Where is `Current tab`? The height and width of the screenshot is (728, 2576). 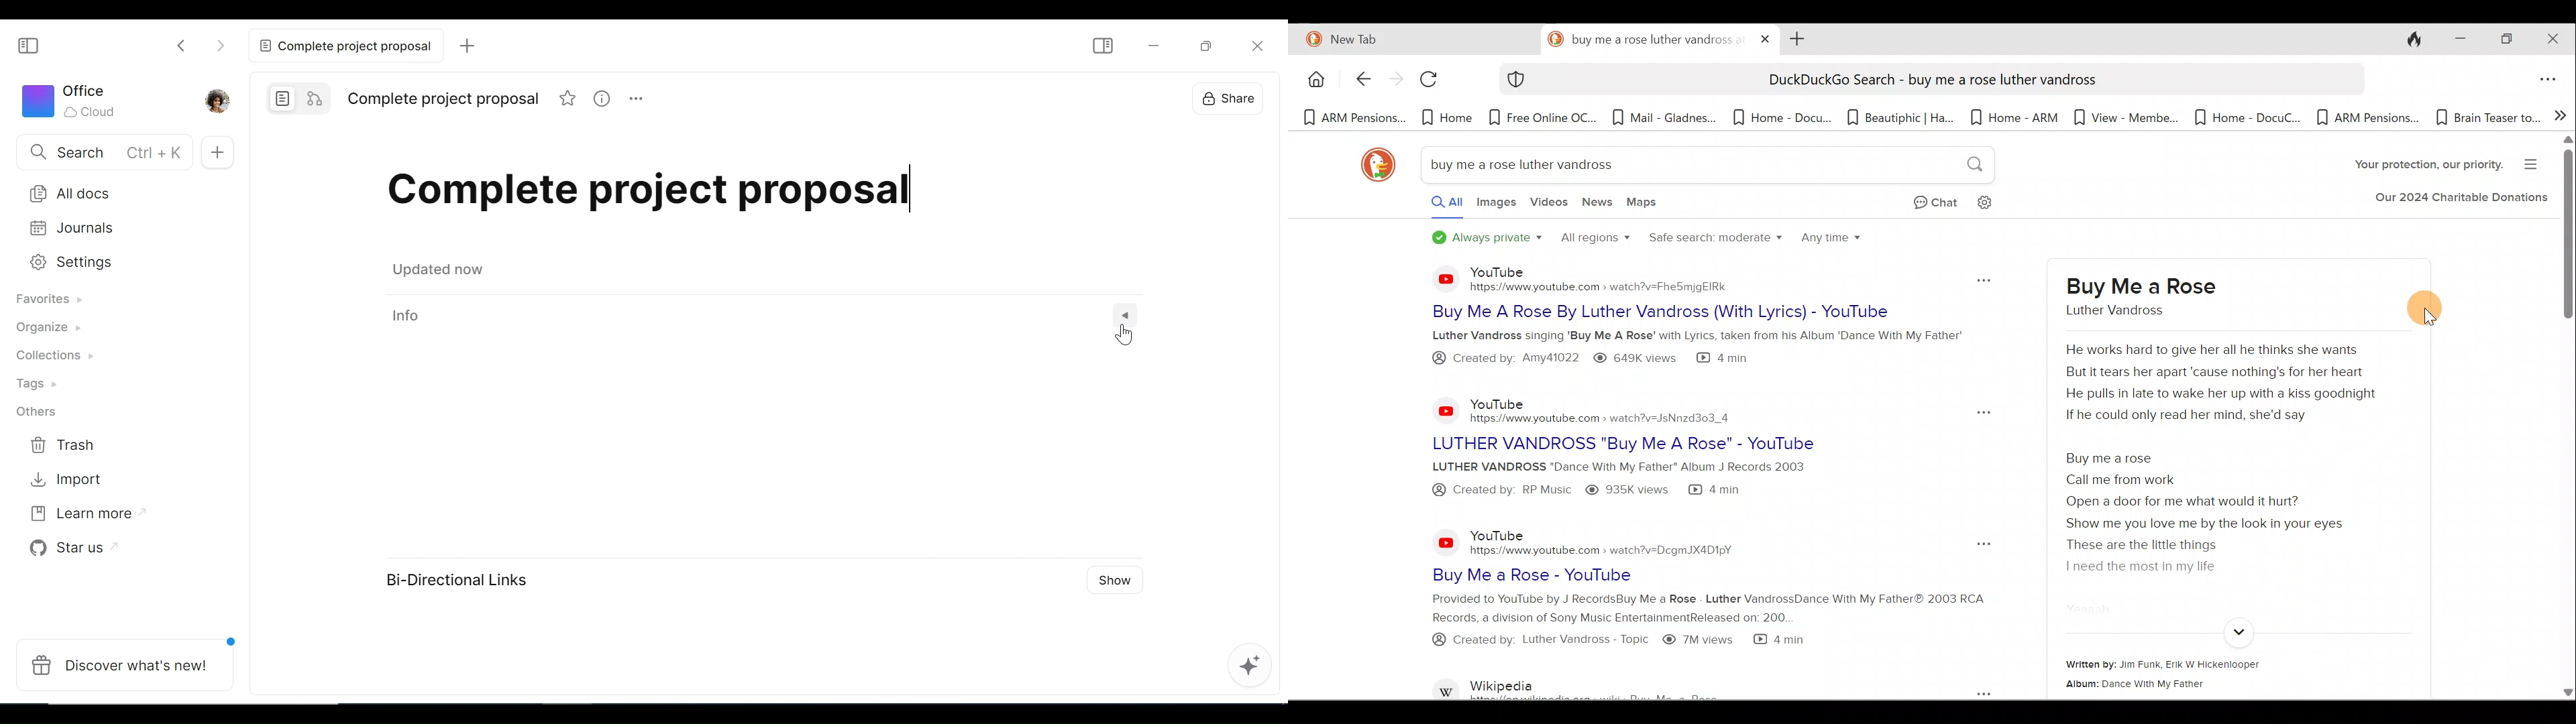
Current tab is located at coordinates (343, 46).